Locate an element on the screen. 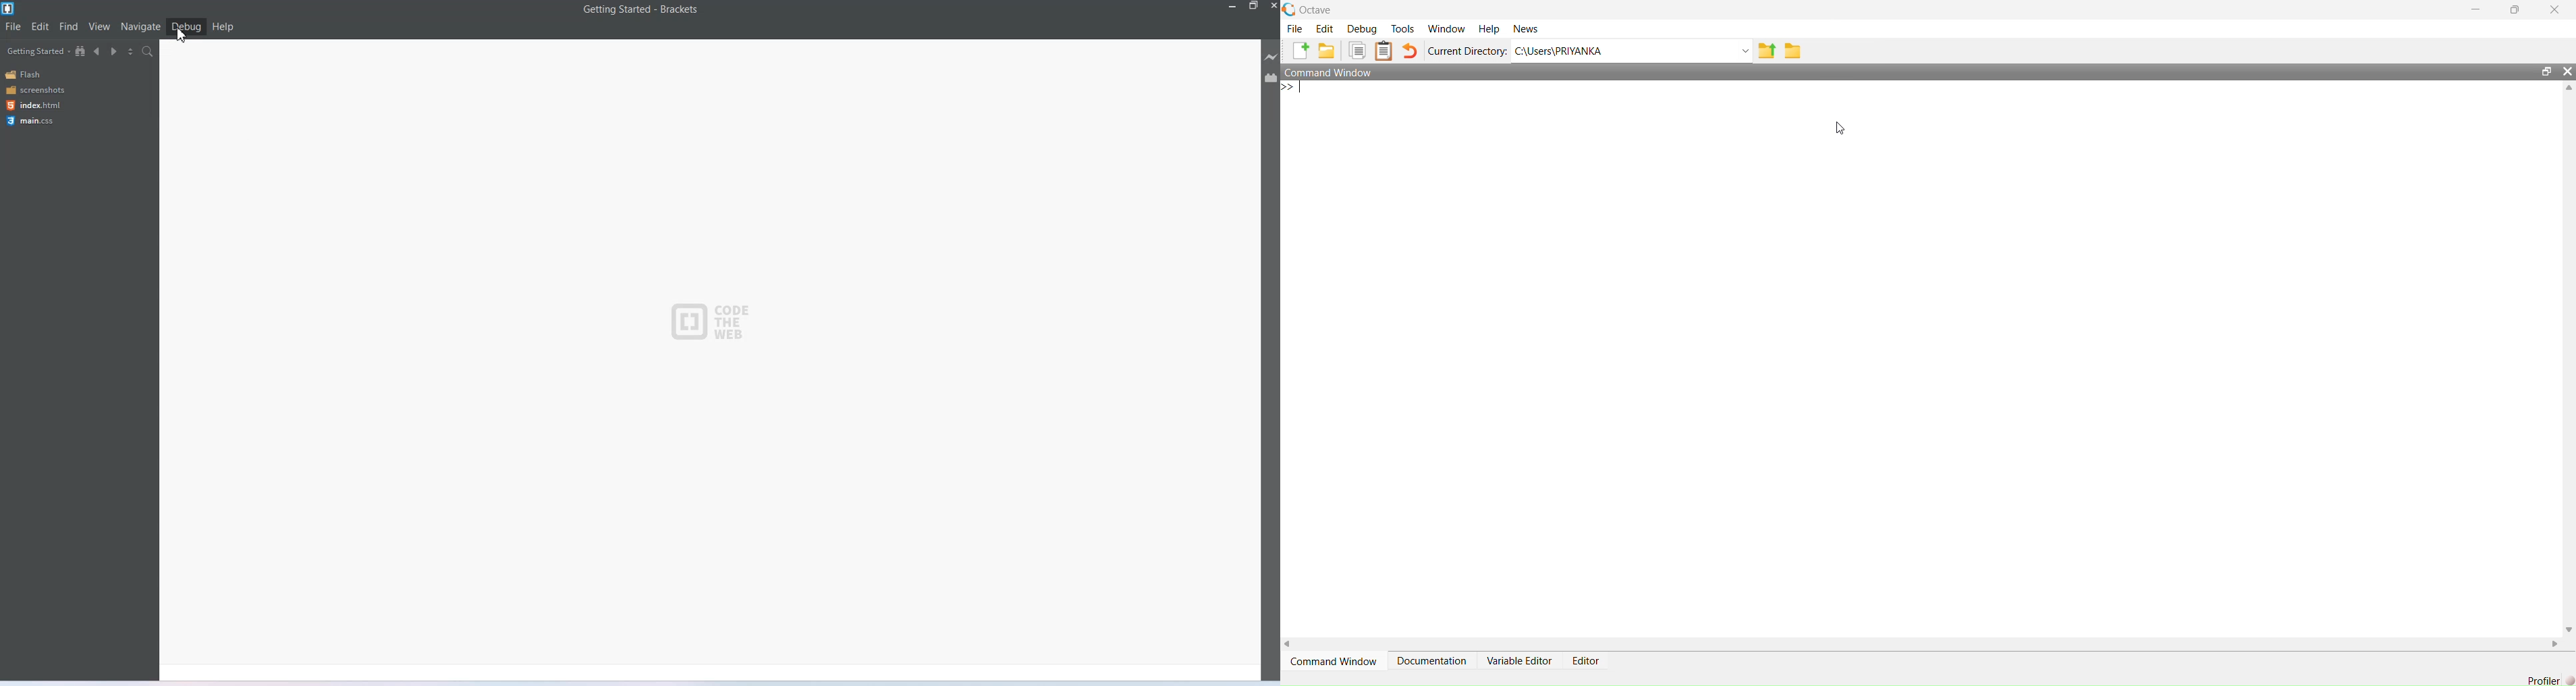 The image size is (2576, 700). Octave is located at coordinates (1317, 11).